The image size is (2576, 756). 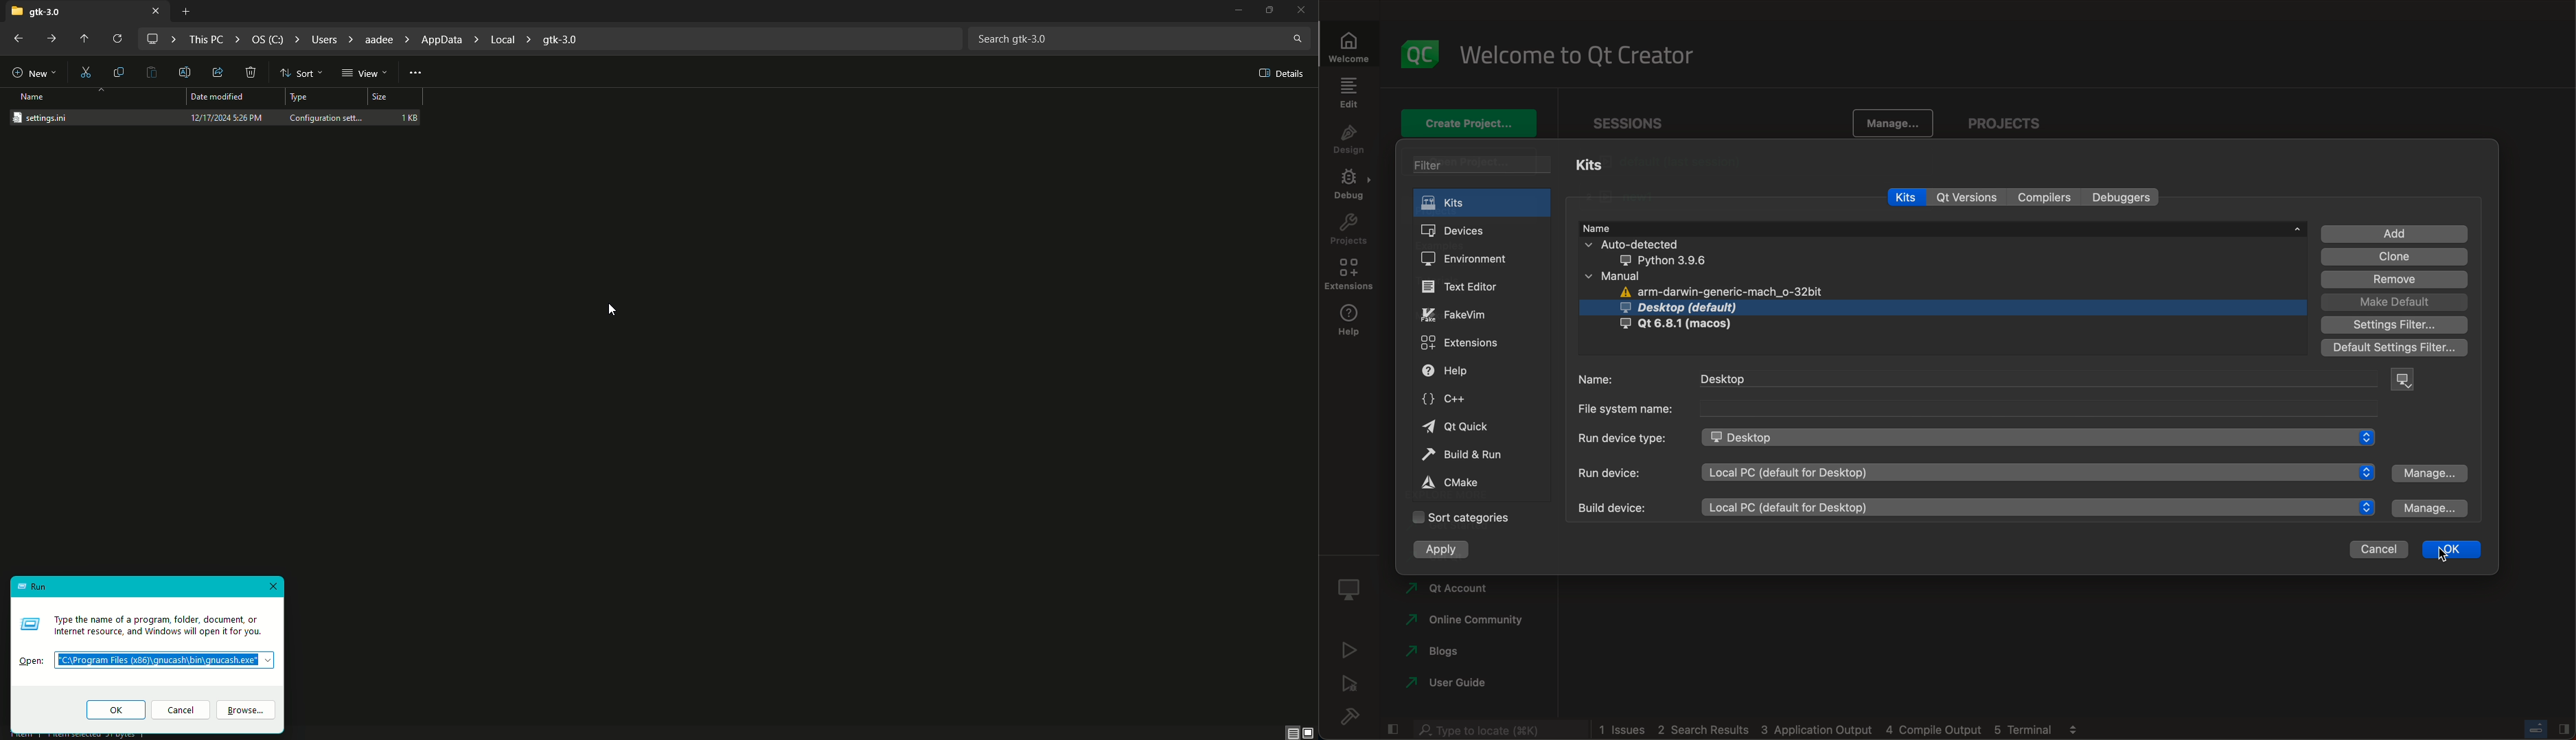 What do you see at coordinates (1627, 438) in the screenshot?
I see `Run device type:` at bounding box center [1627, 438].